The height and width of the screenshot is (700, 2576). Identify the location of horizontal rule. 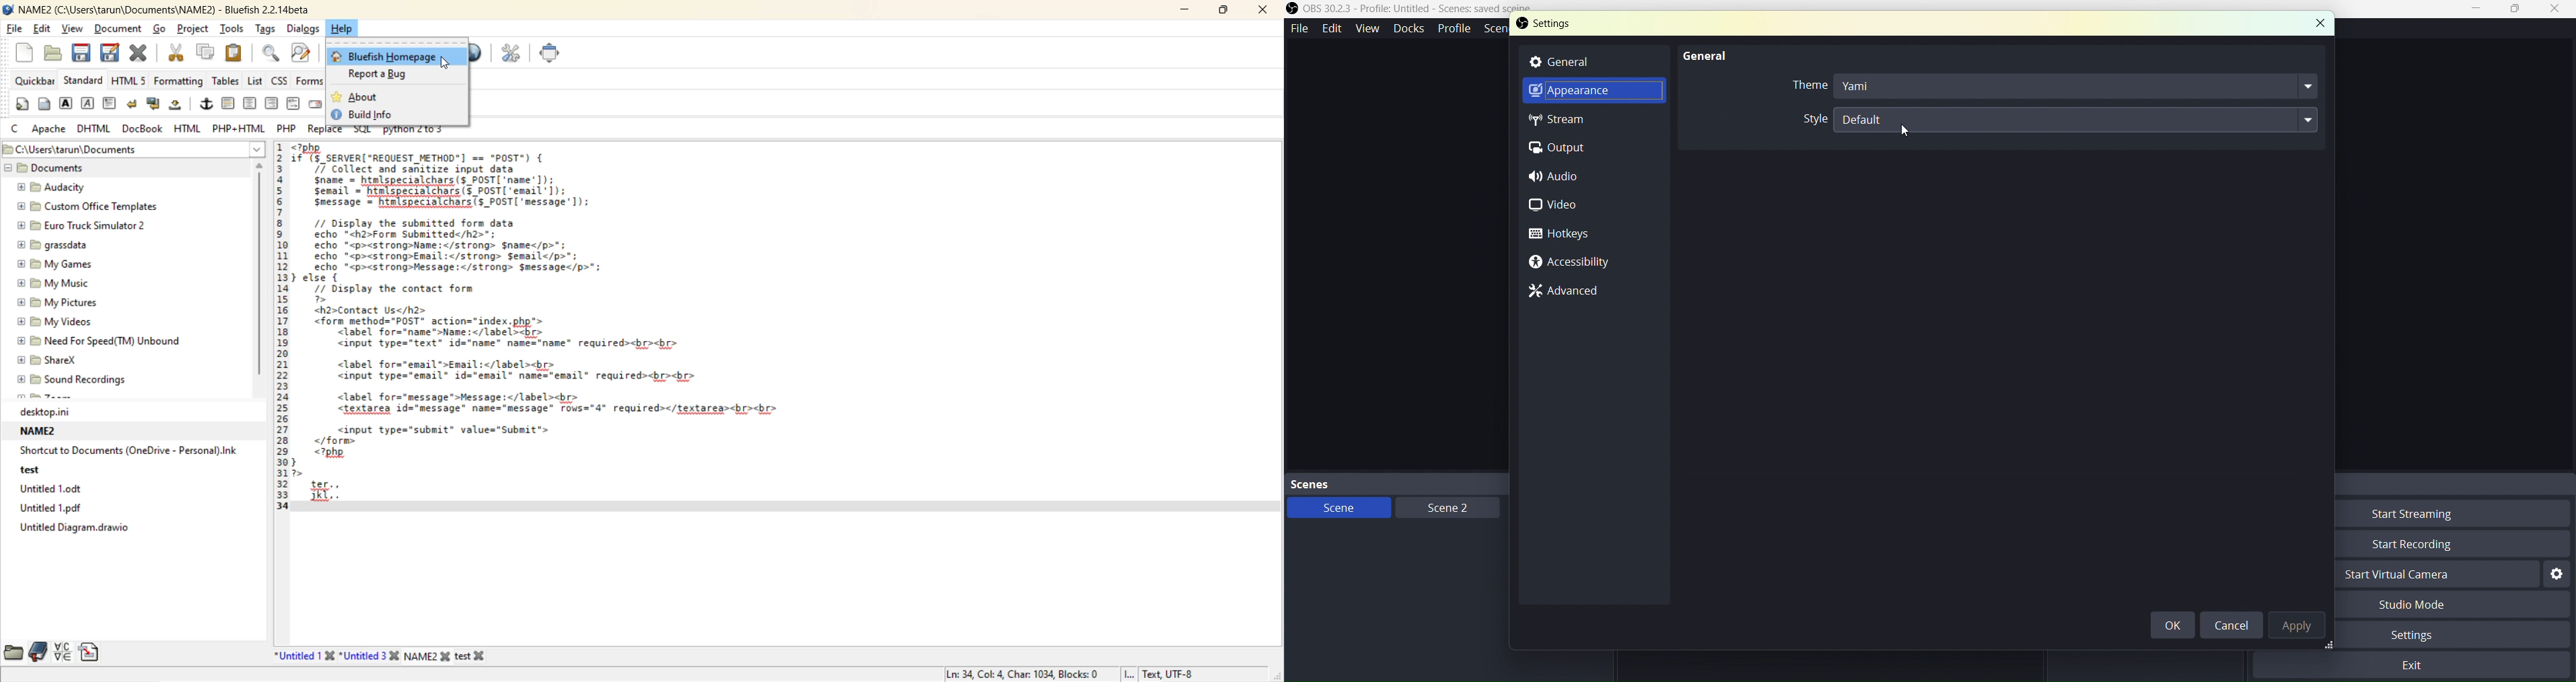
(229, 103).